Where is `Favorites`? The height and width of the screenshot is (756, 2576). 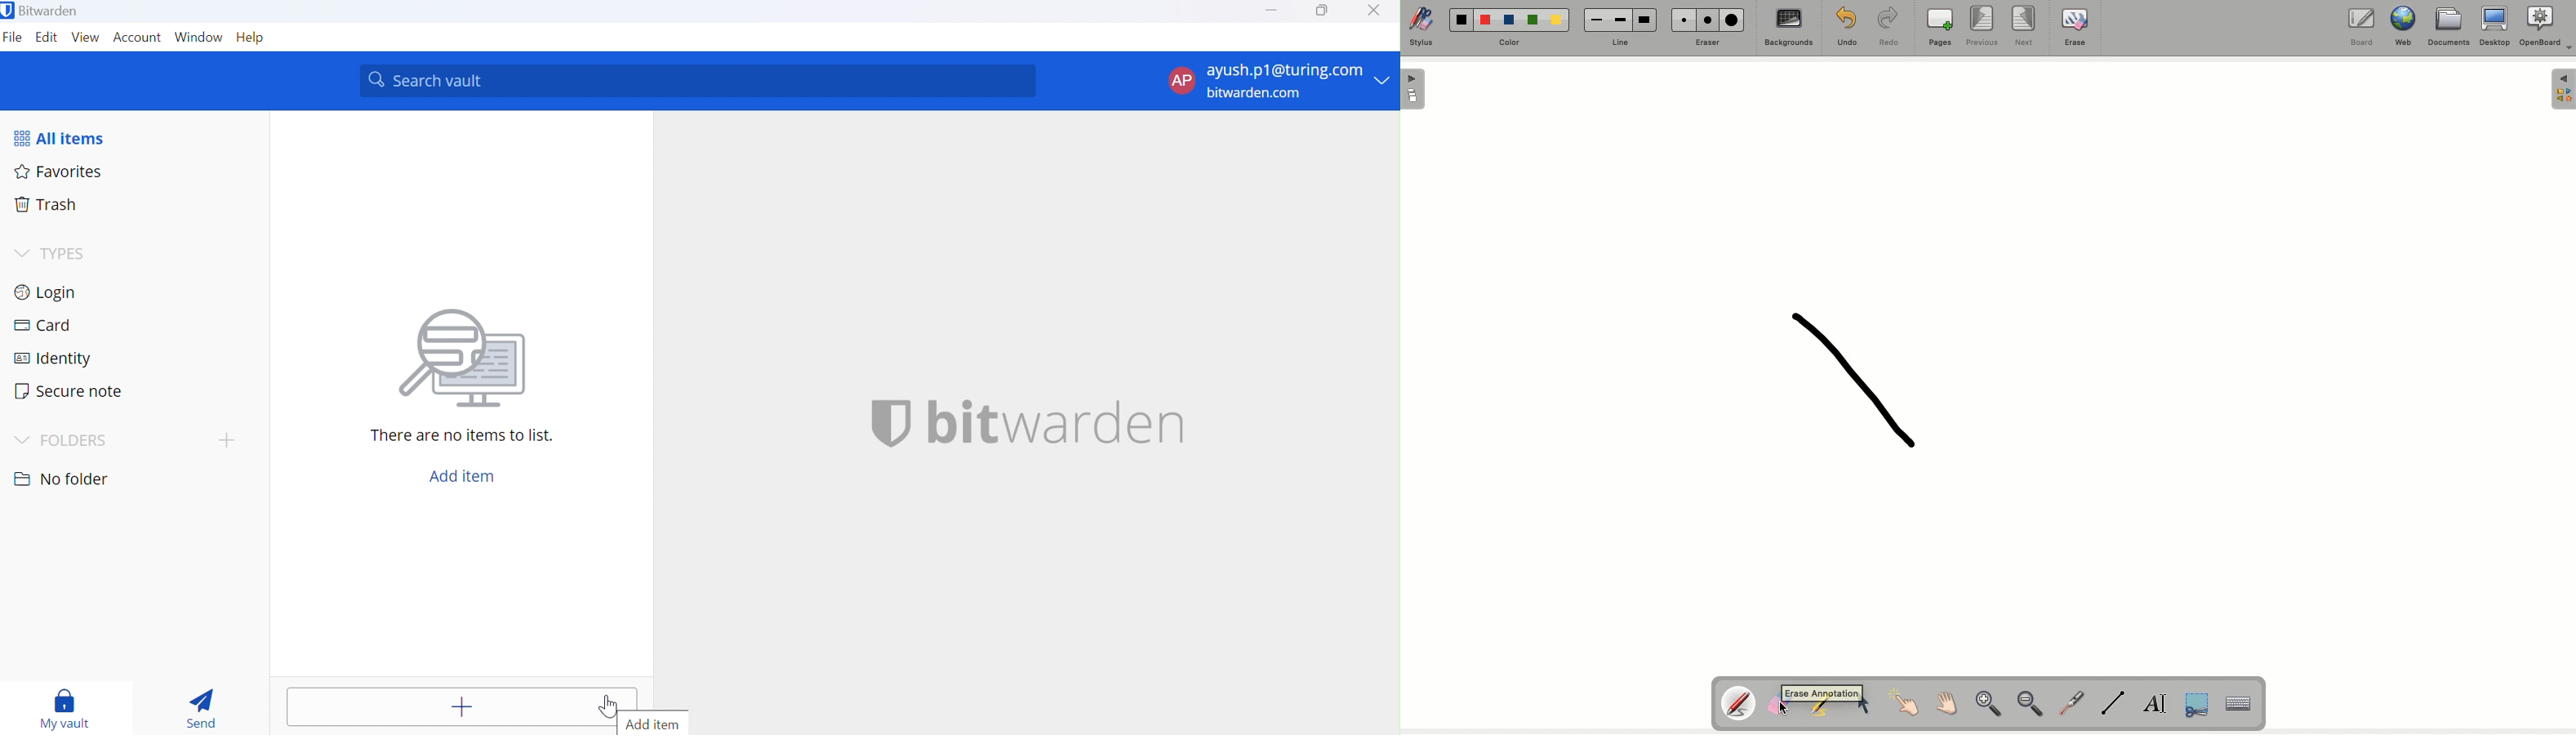
Favorites is located at coordinates (60, 171).